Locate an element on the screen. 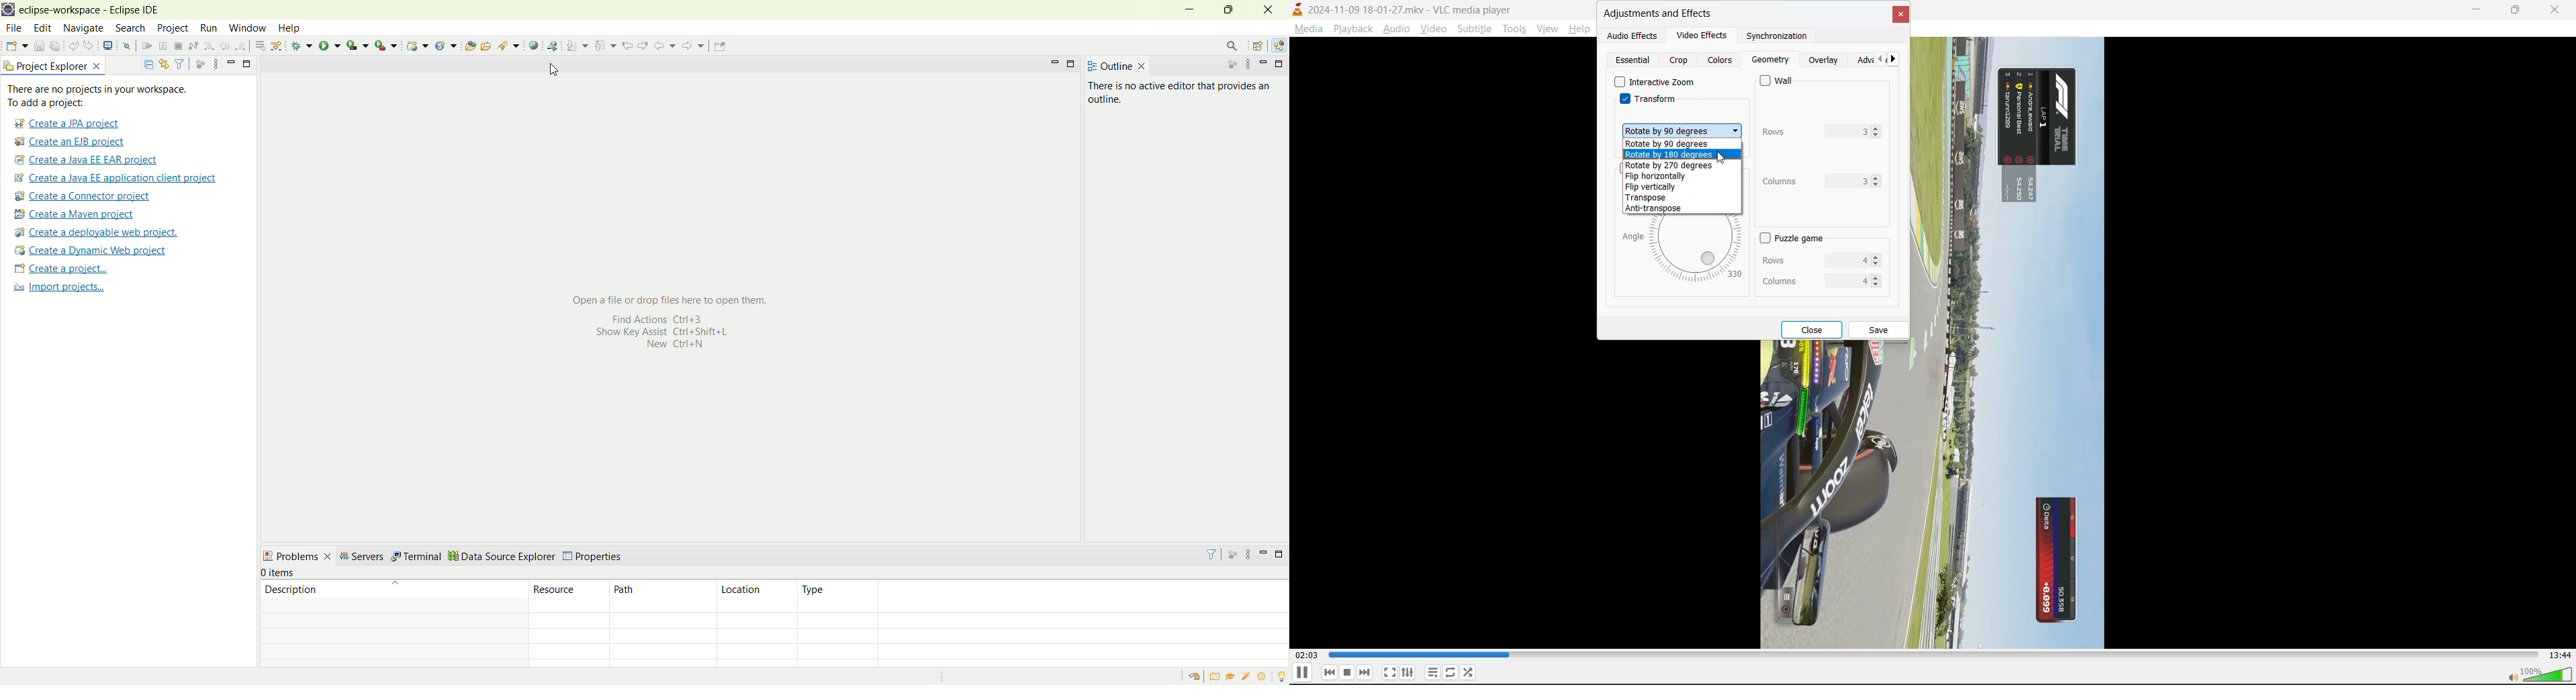  flip horizontally is located at coordinates (1663, 176).